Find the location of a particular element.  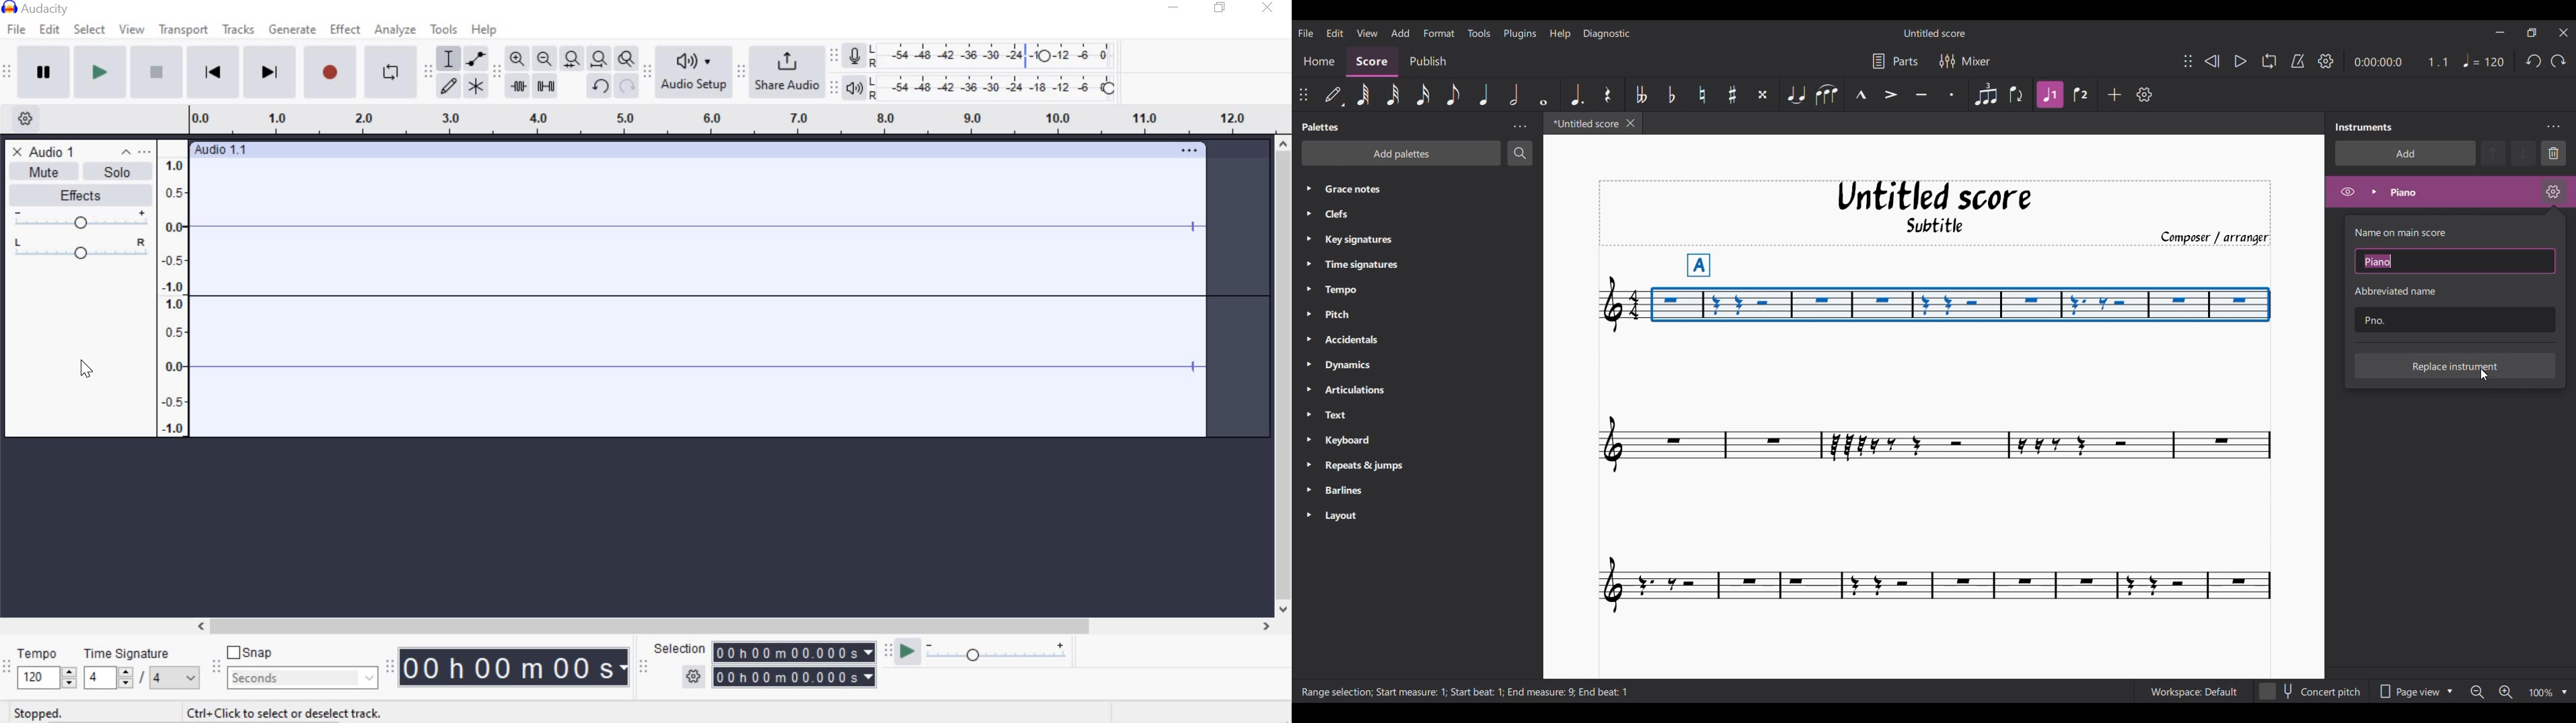

Text box to input abbreviation is located at coordinates (2456, 320).